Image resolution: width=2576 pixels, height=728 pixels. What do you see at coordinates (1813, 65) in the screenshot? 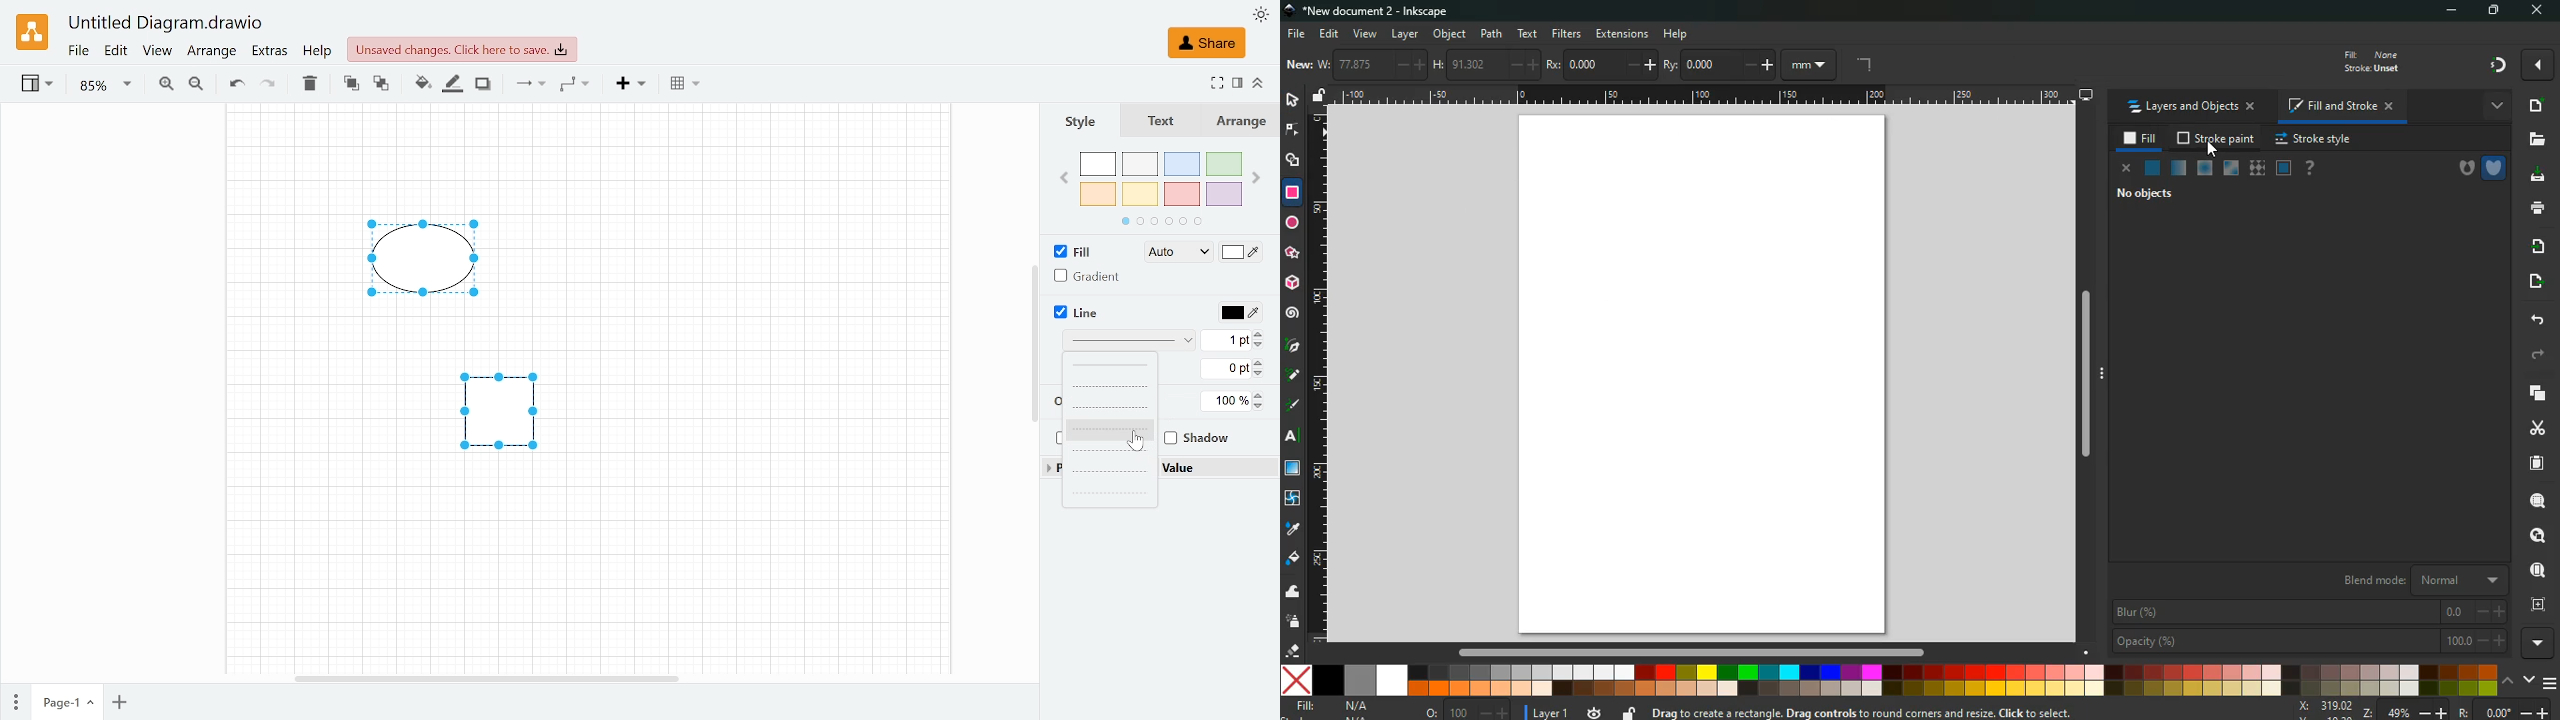
I see `mm` at bounding box center [1813, 65].